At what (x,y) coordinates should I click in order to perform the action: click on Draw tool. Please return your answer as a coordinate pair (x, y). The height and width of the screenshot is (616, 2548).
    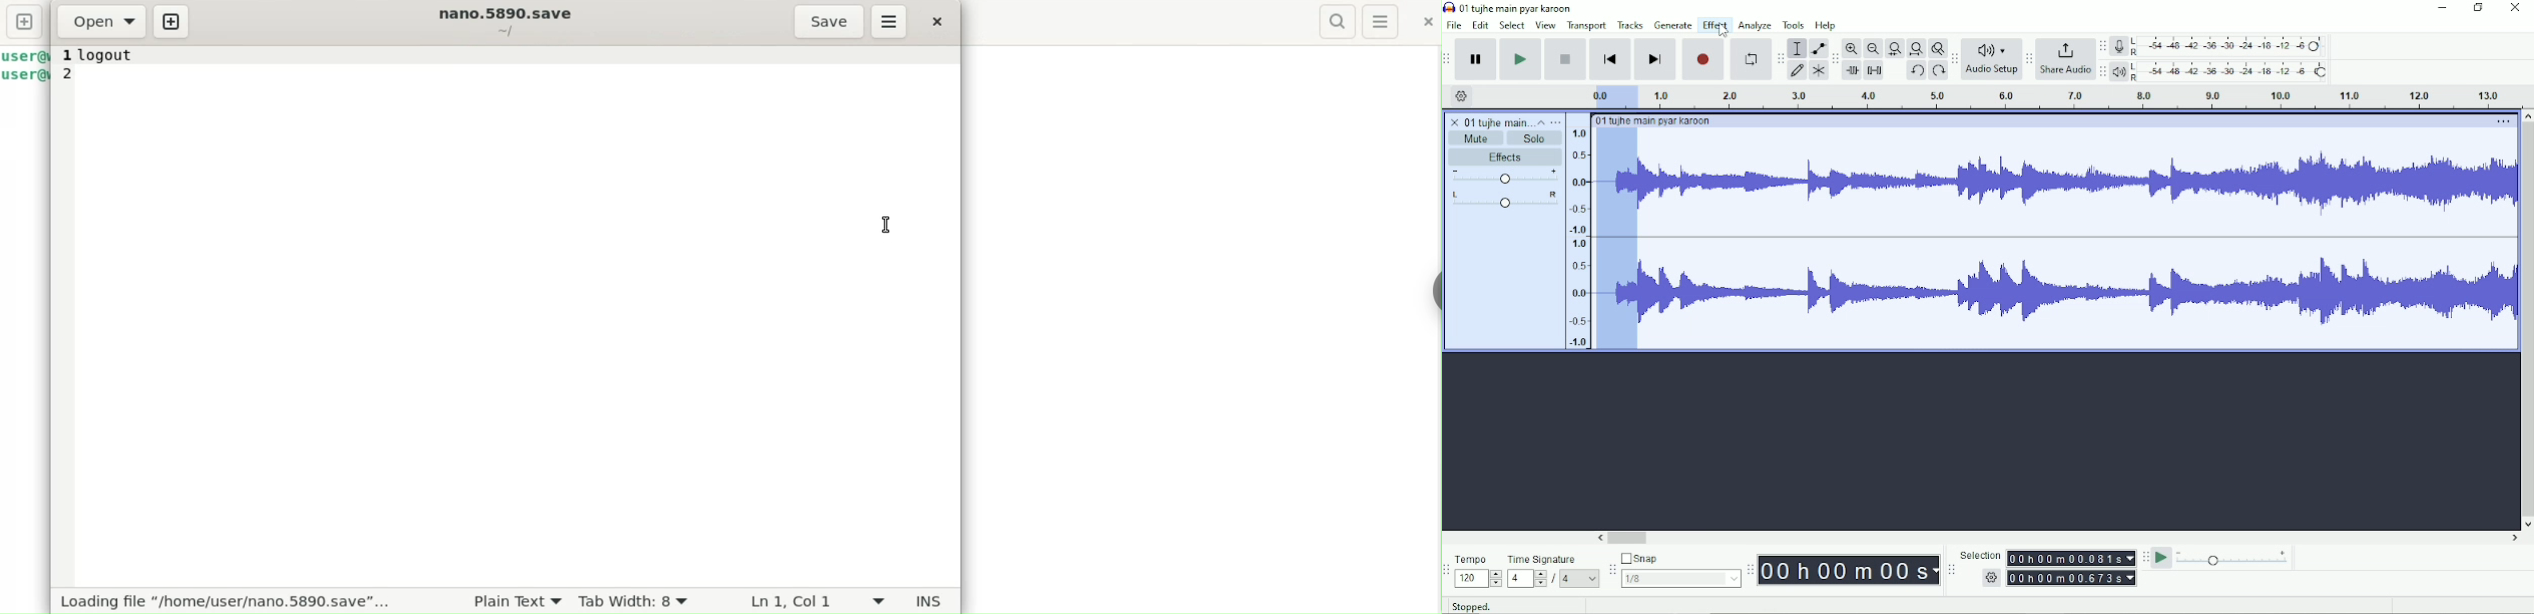
    Looking at the image, I should click on (1798, 71).